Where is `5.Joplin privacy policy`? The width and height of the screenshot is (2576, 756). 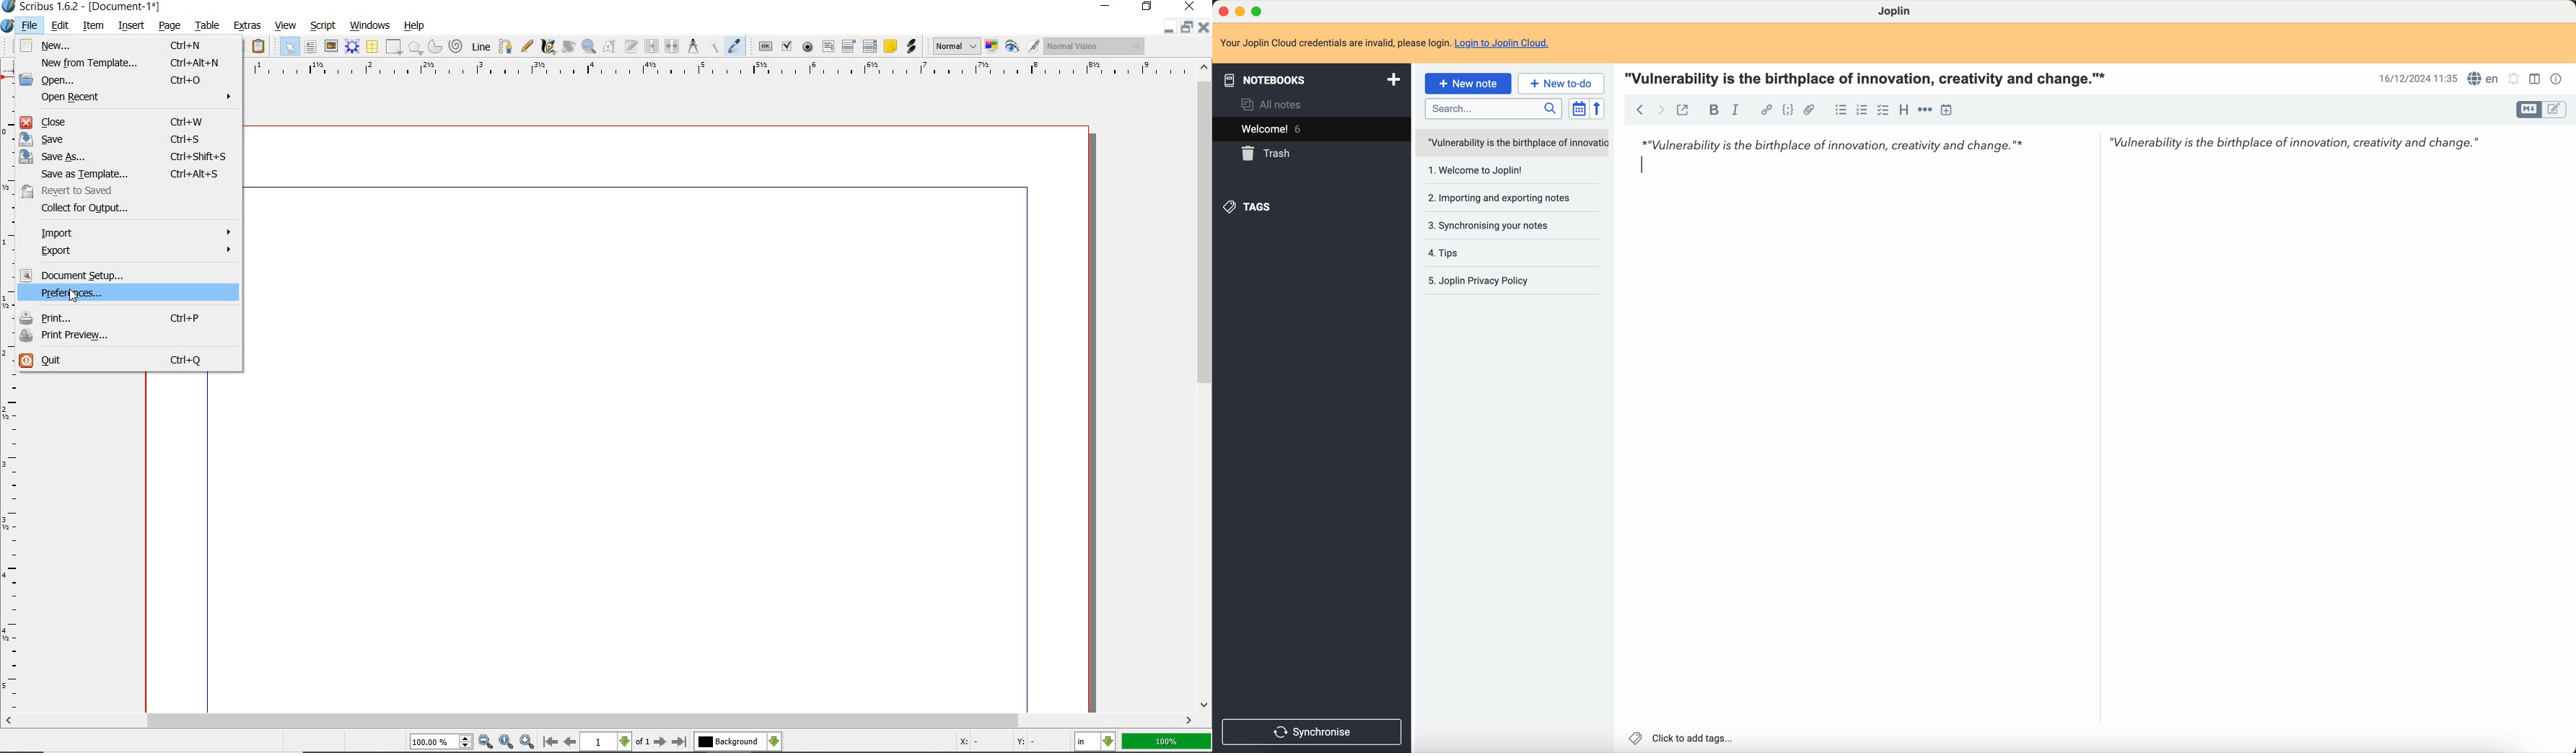 5.Joplin privacy policy is located at coordinates (1484, 280).